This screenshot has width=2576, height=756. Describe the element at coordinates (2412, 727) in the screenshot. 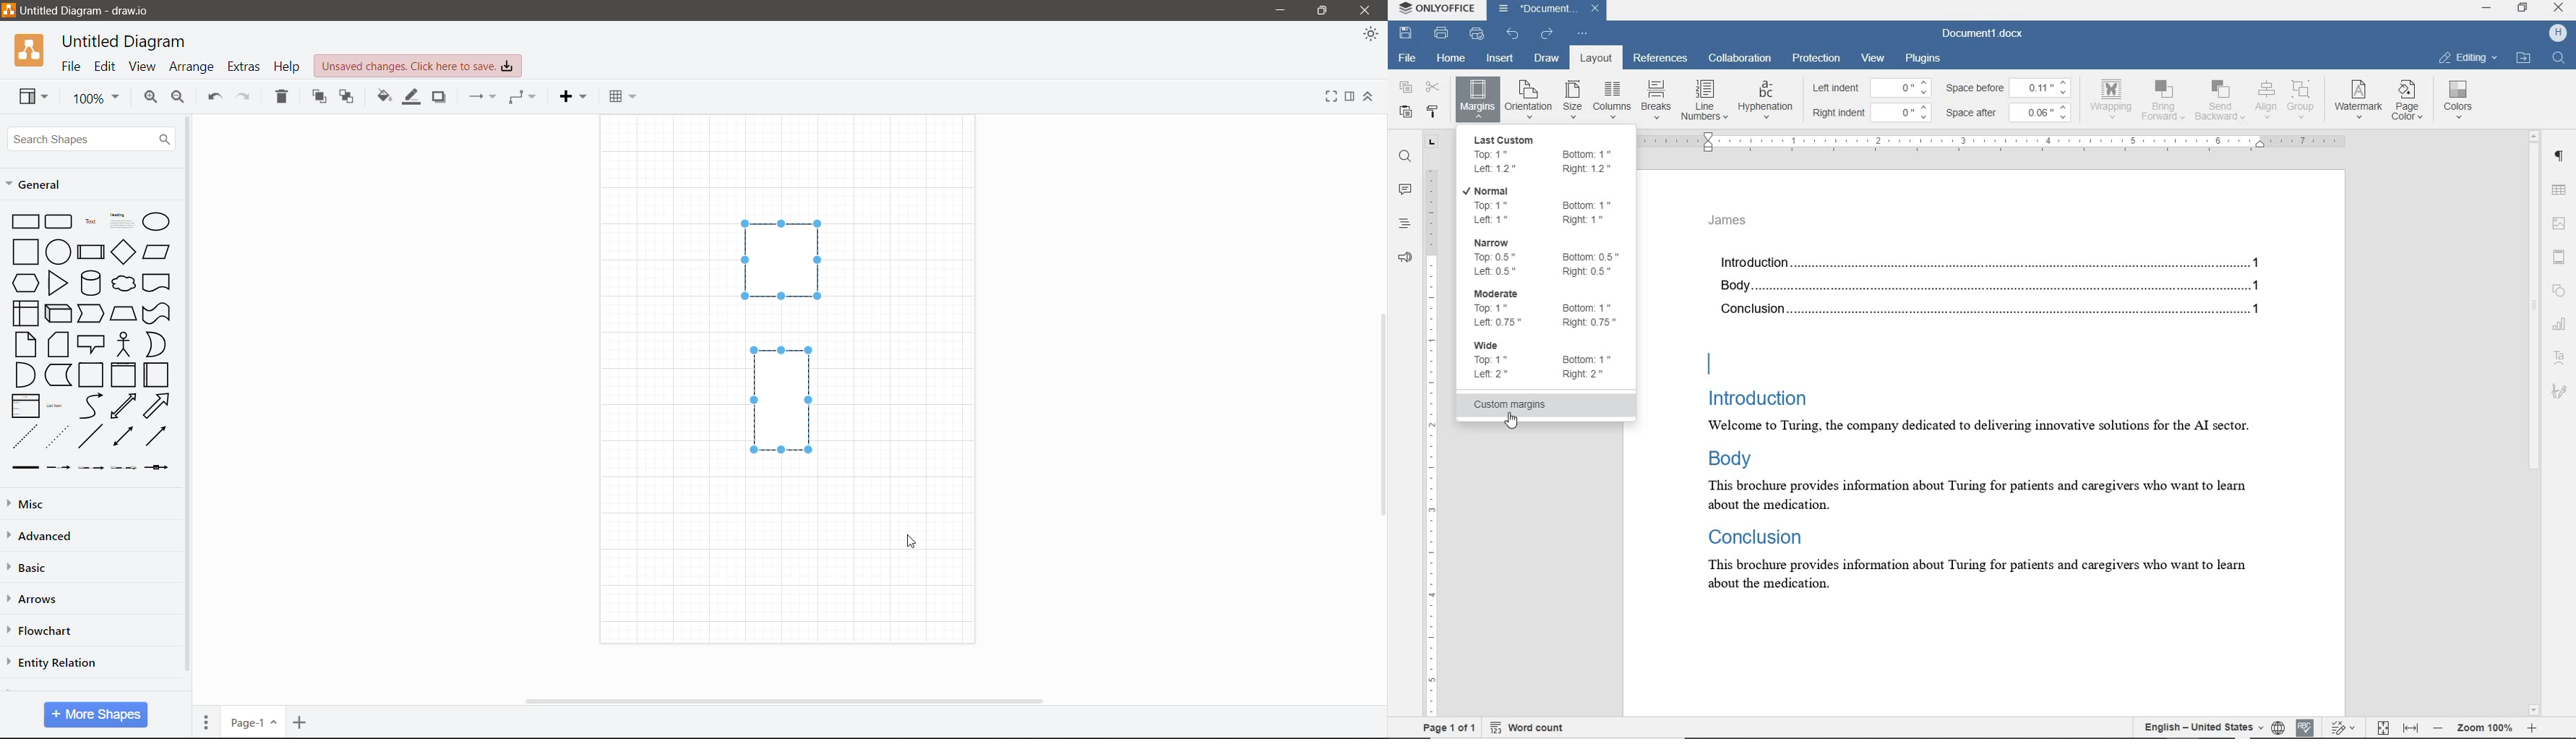

I see `fit to width` at that location.